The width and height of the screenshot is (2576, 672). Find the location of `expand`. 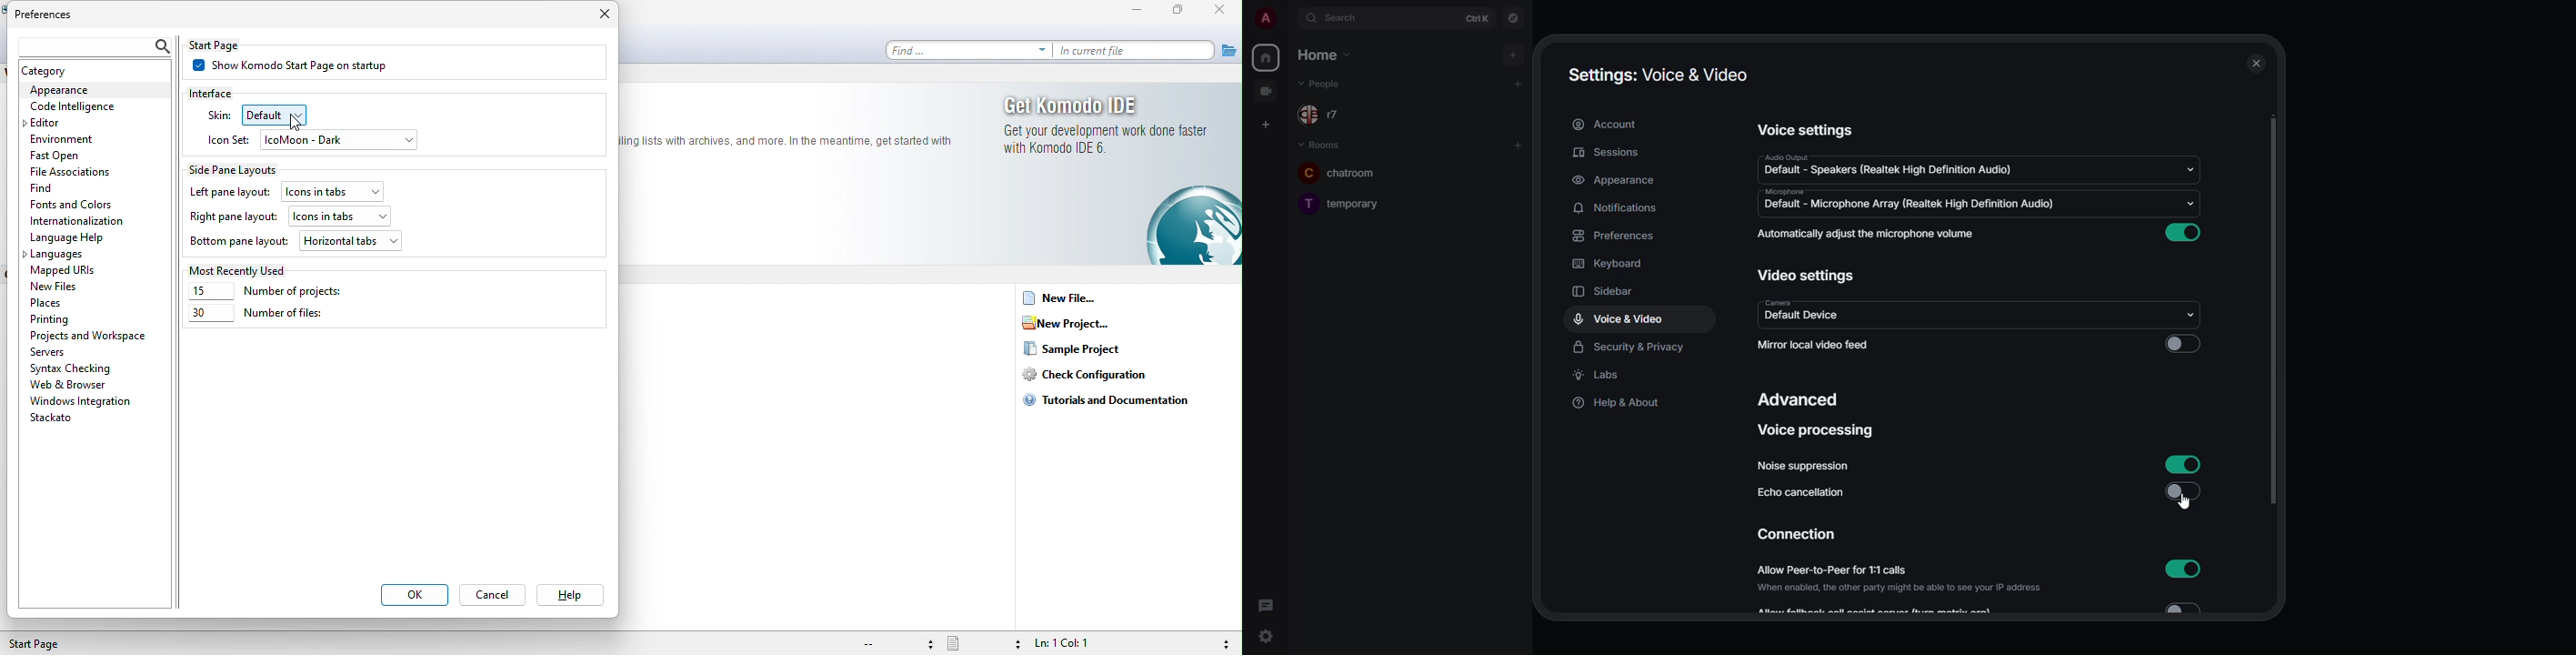

expand is located at coordinates (1289, 19).